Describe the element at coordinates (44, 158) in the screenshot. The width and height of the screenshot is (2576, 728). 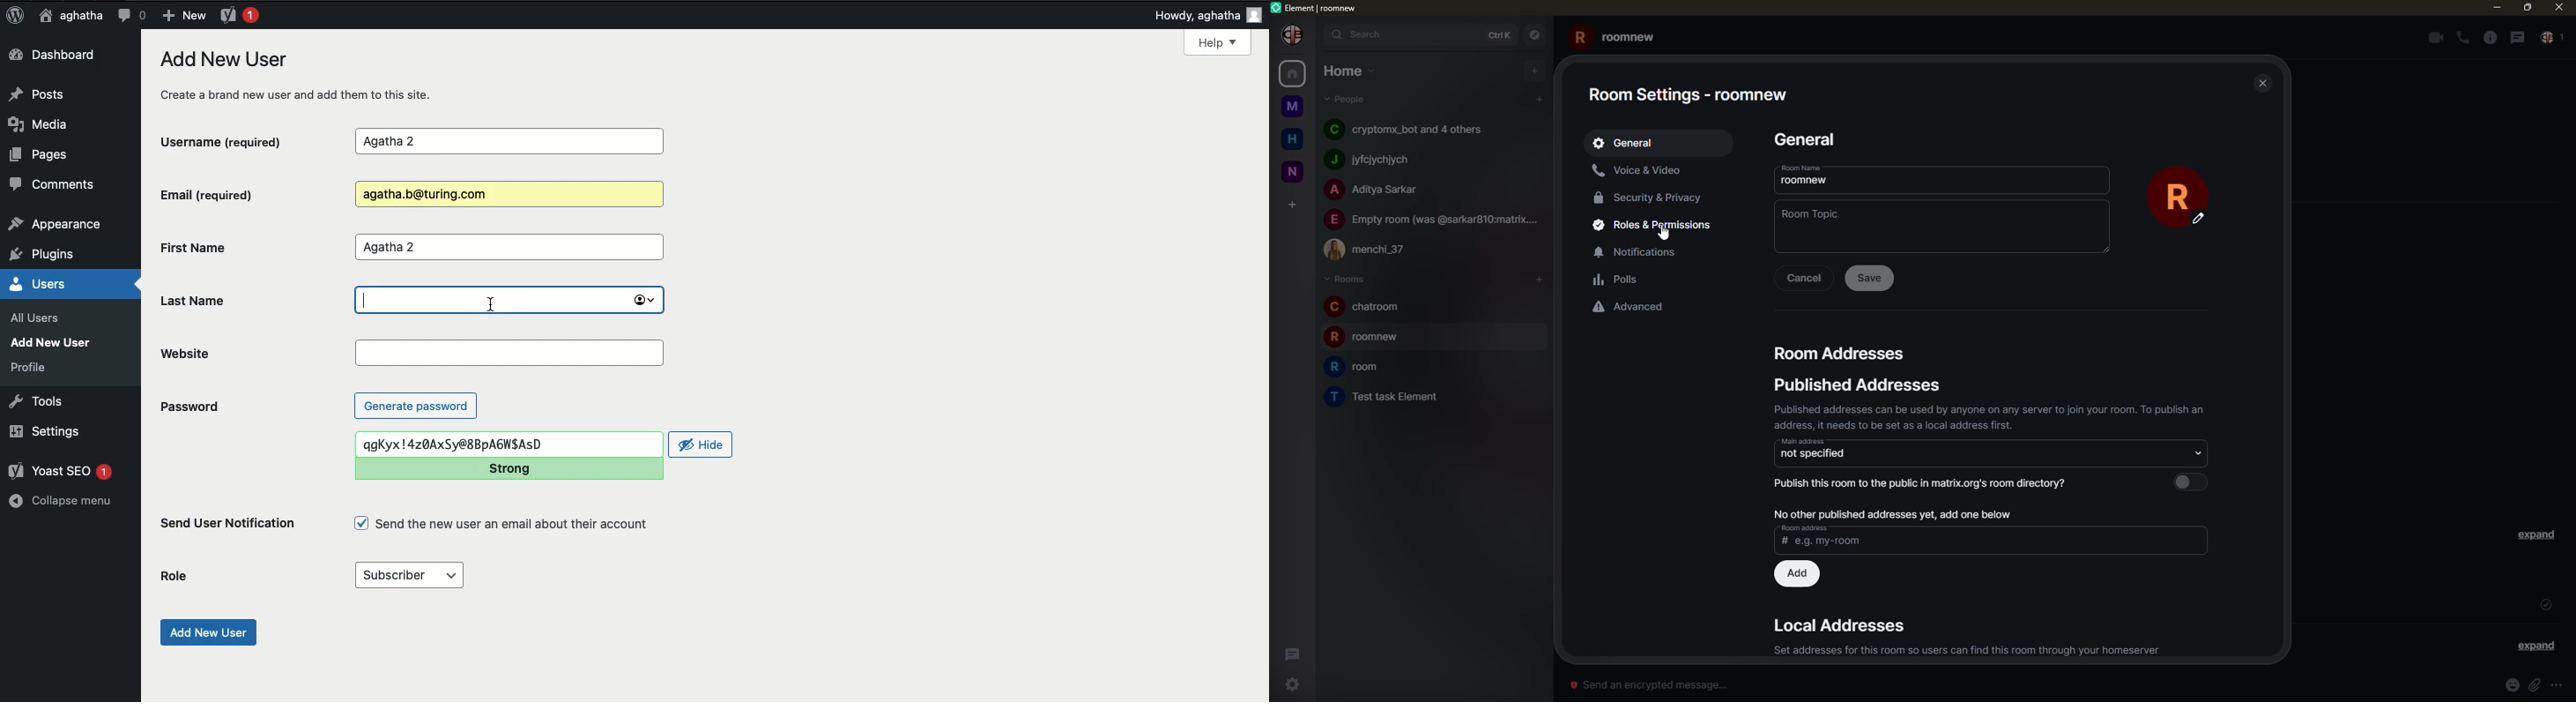
I see `Pages` at that location.